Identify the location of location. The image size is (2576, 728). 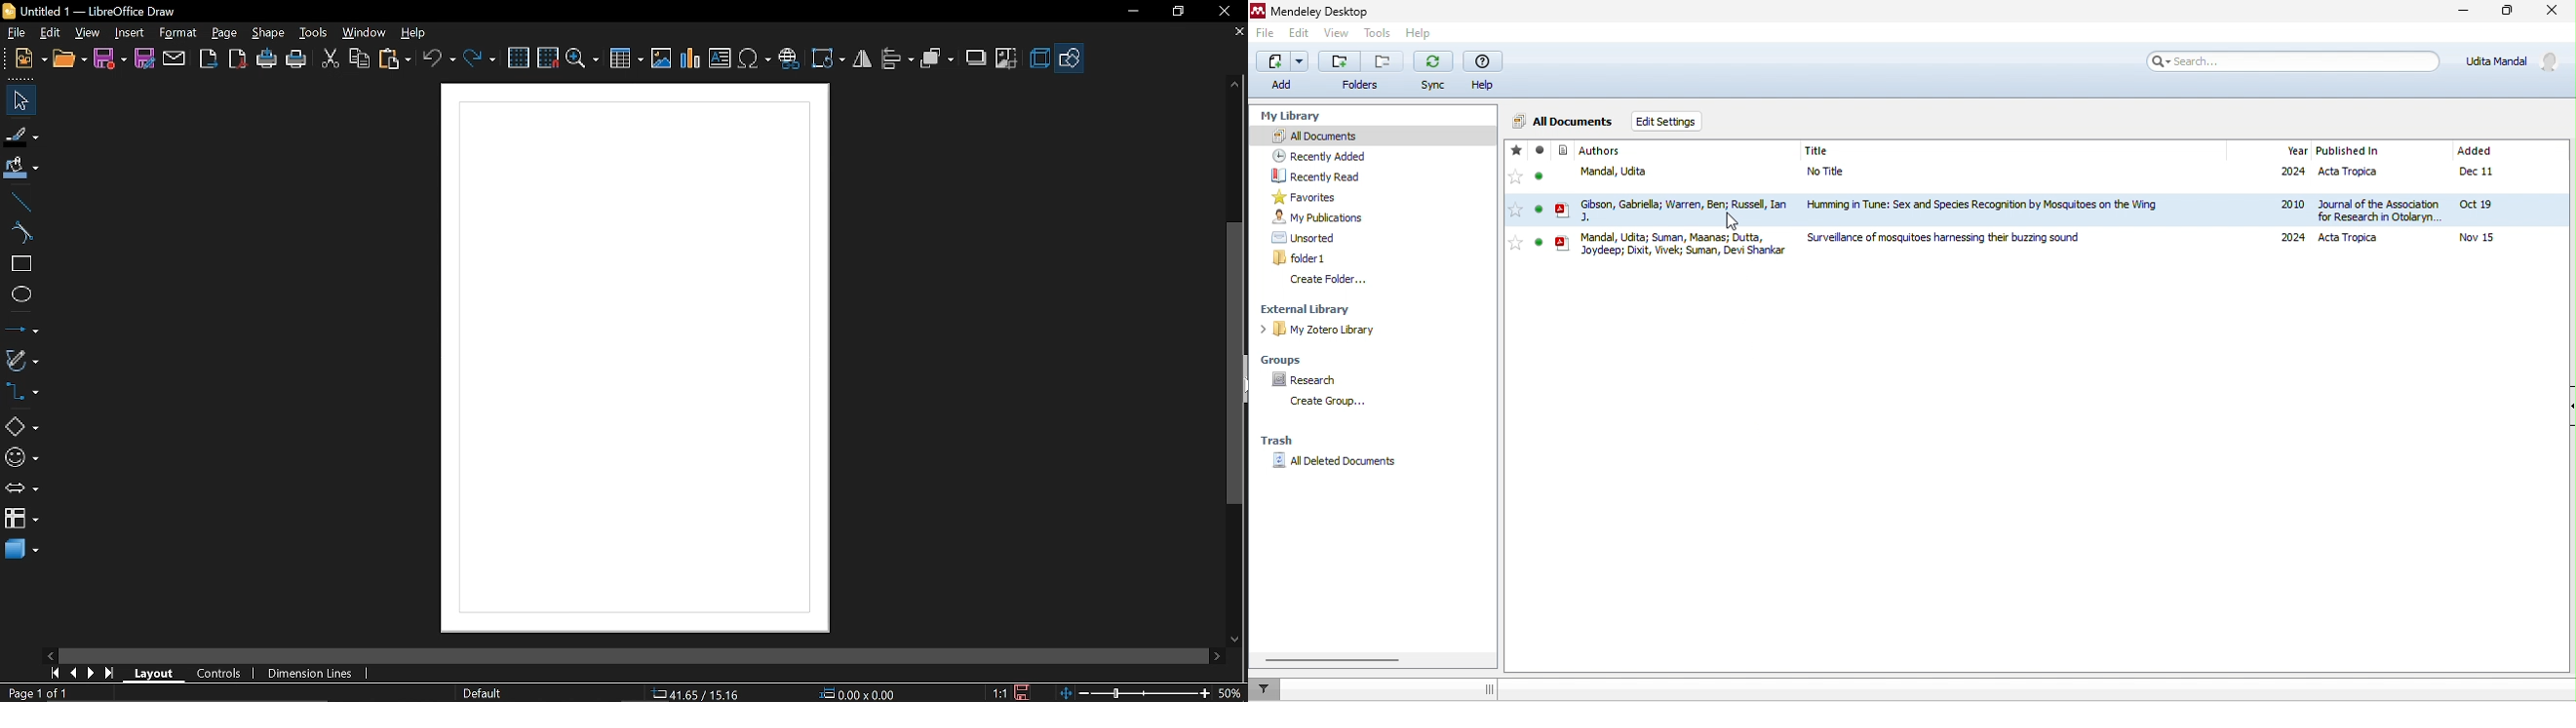
(860, 694).